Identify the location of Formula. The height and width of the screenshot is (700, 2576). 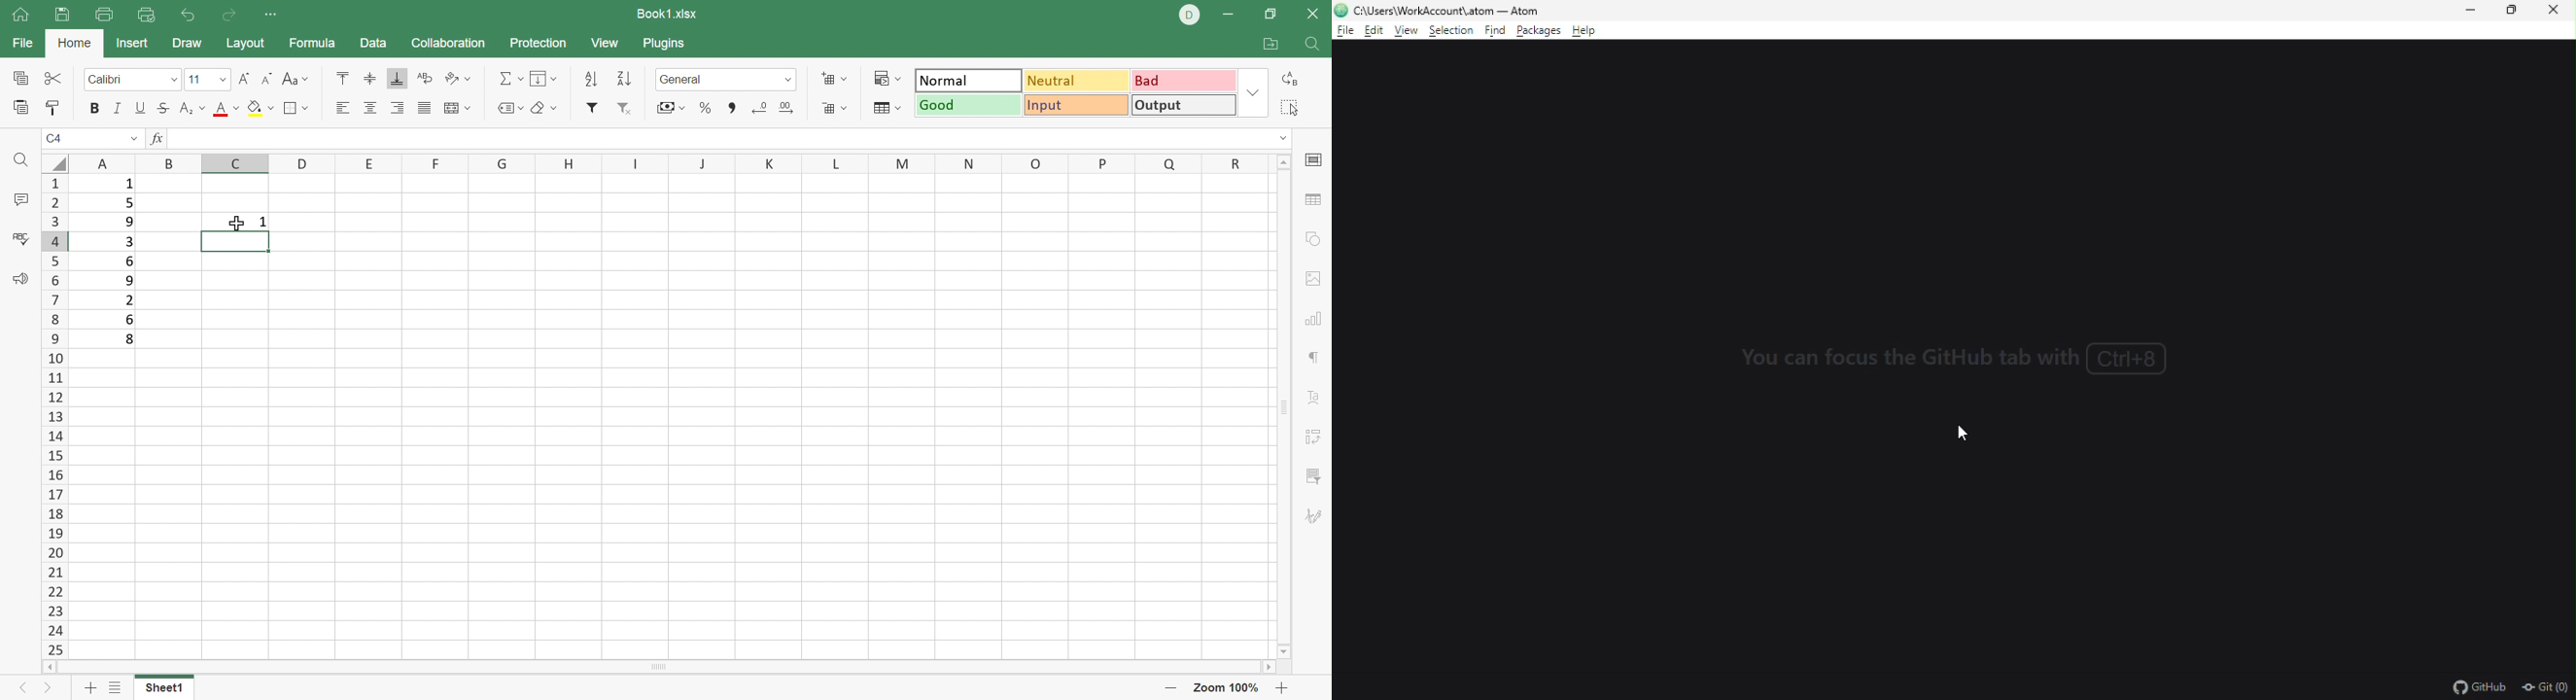
(319, 42).